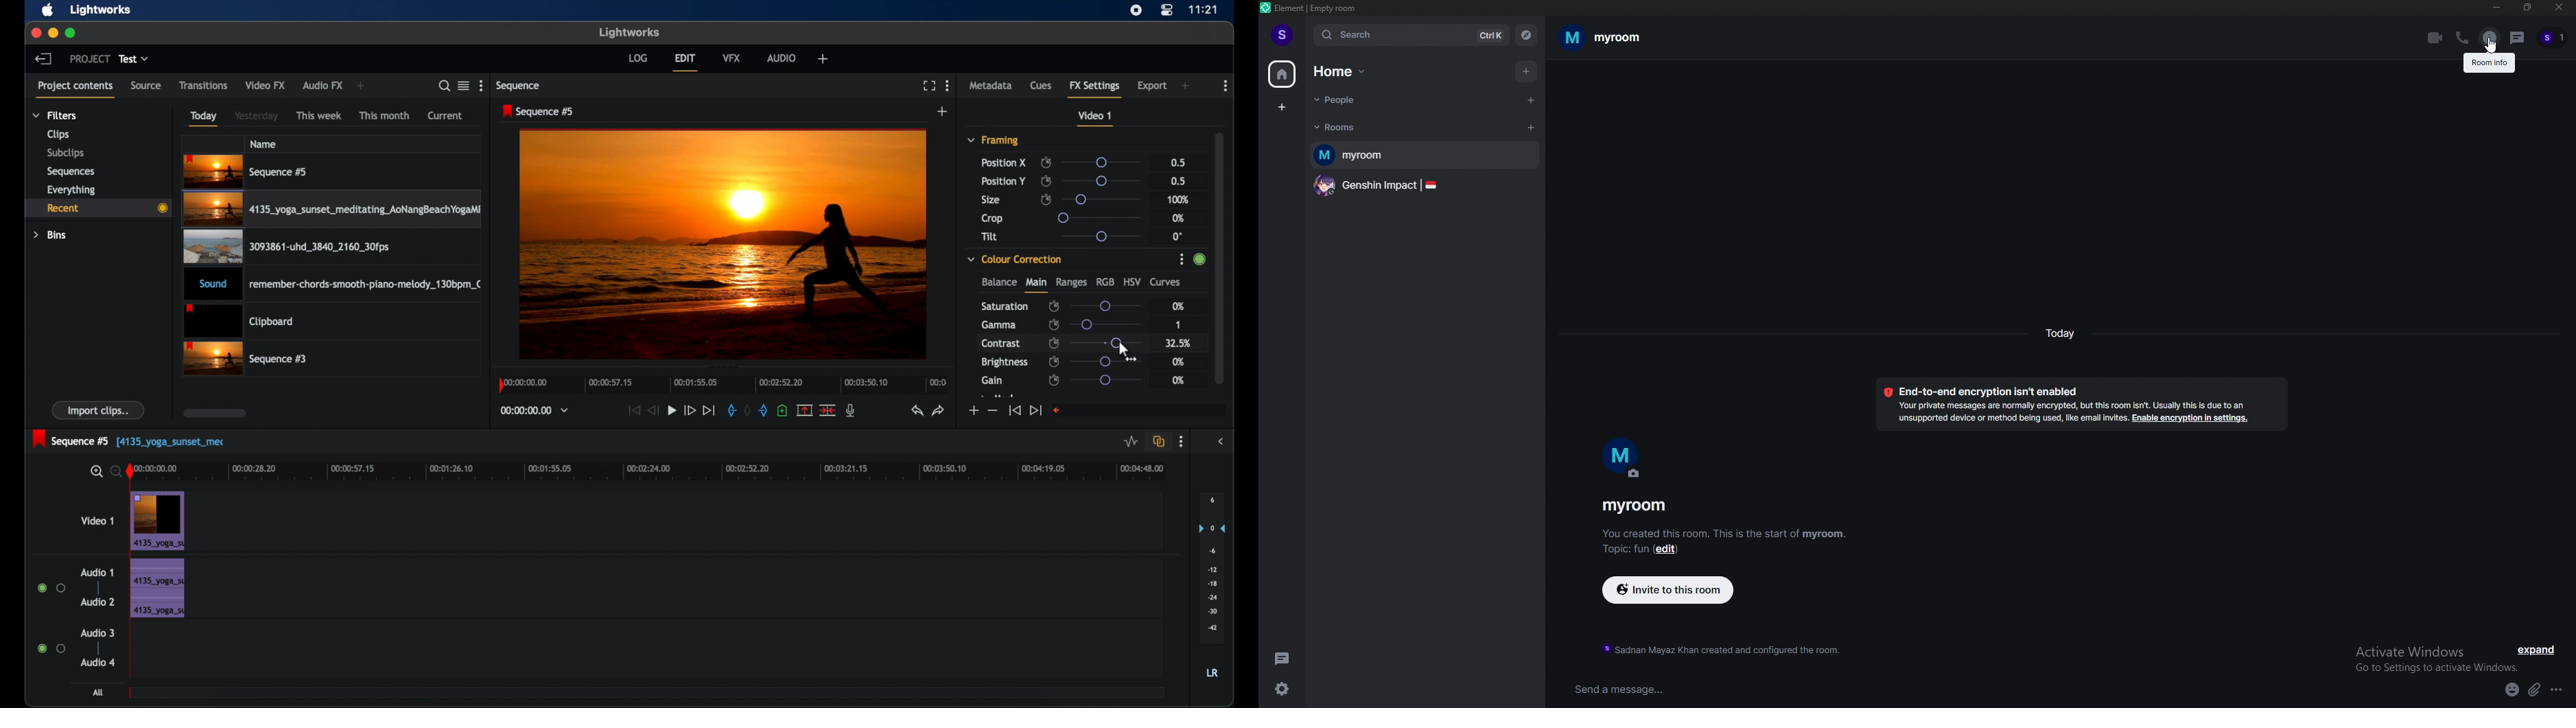  I want to click on slider, so click(1104, 199).